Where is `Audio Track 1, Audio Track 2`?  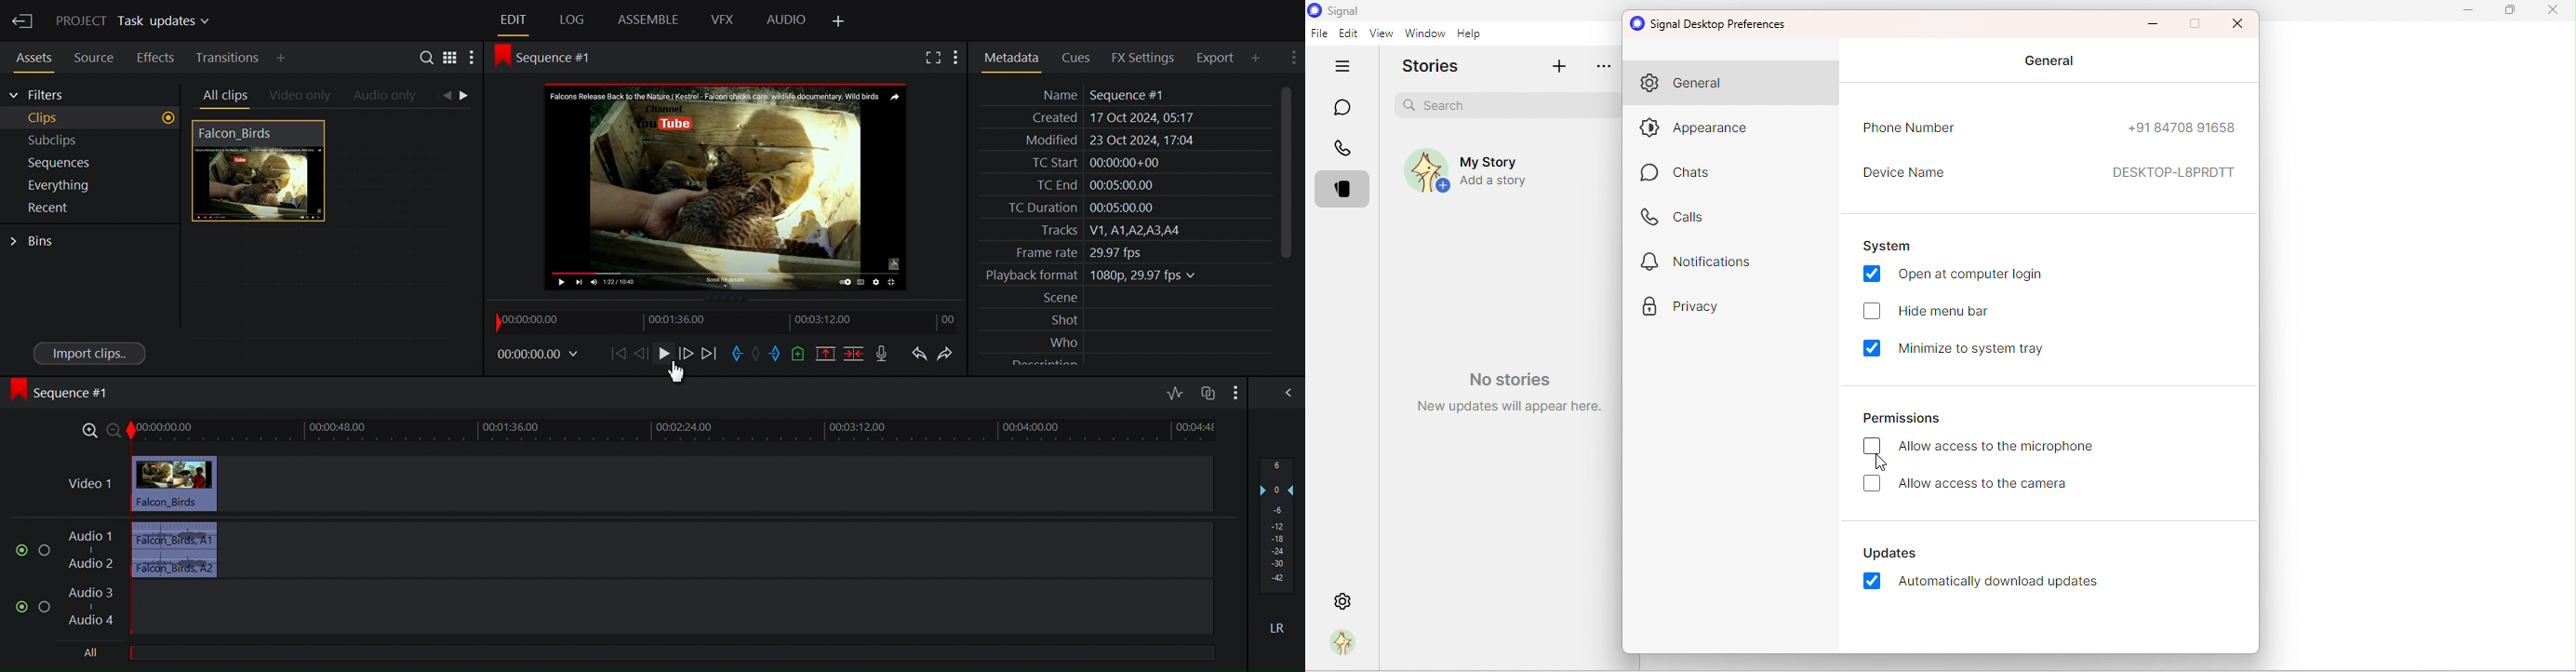 Audio Track 1, Audio Track 2 is located at coordinates (638, 550).